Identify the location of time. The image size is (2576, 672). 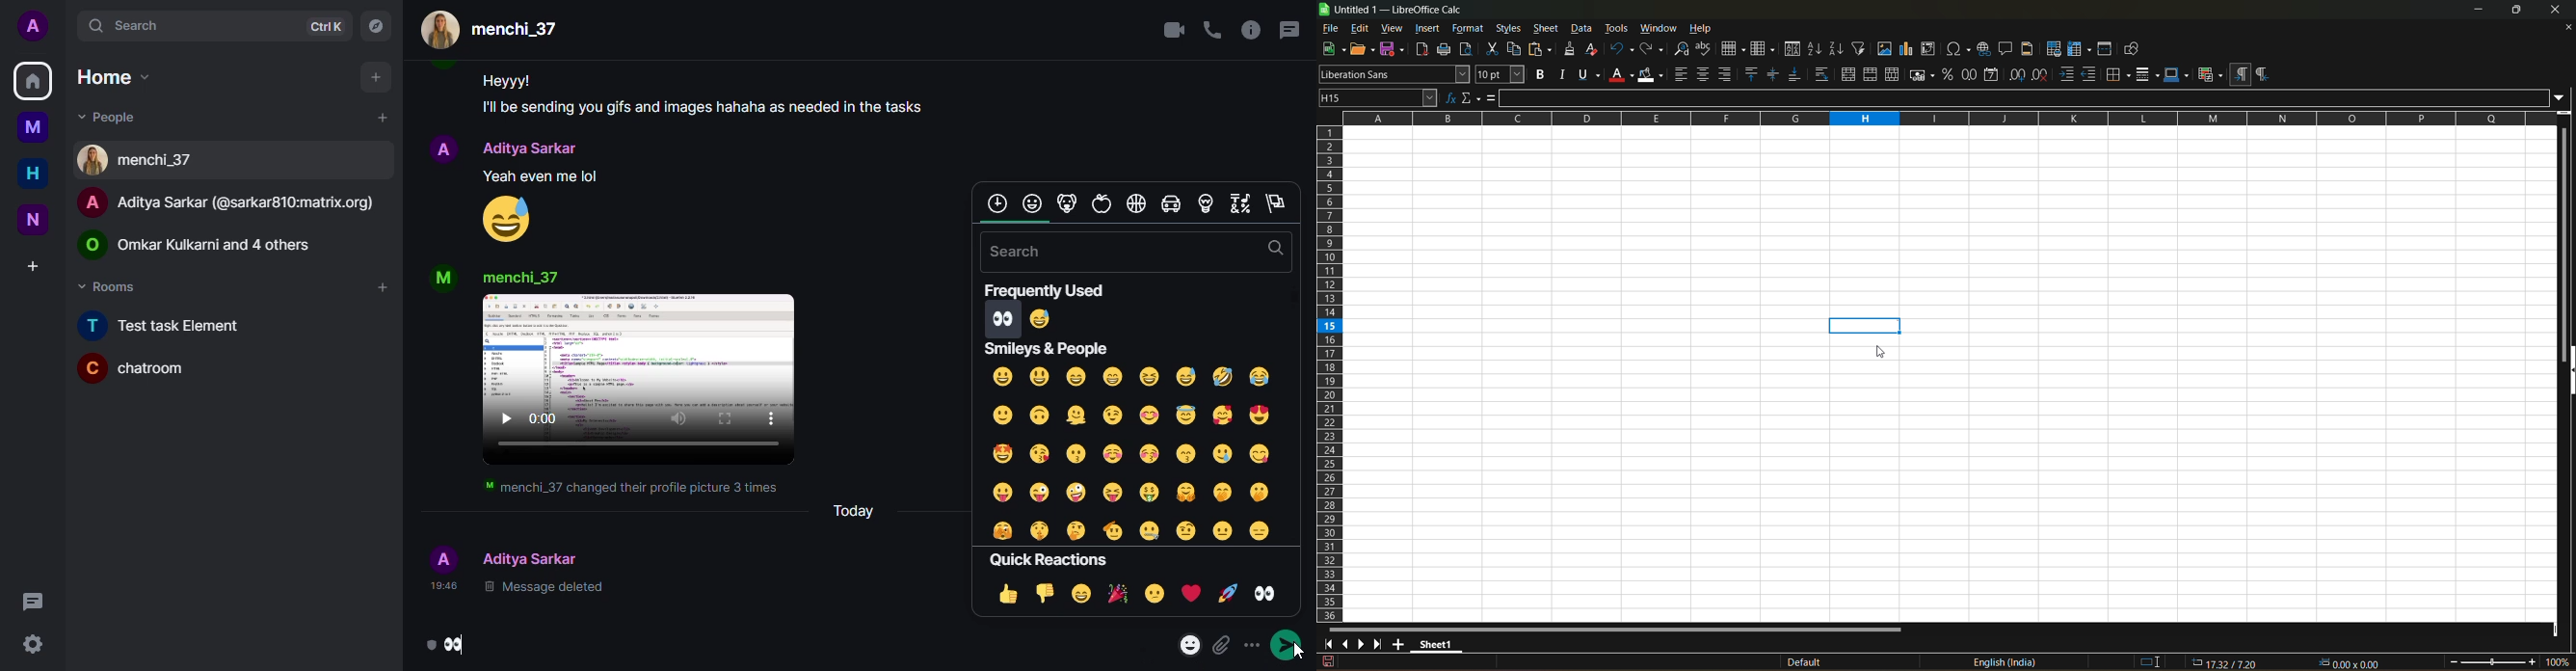
(438, 586).